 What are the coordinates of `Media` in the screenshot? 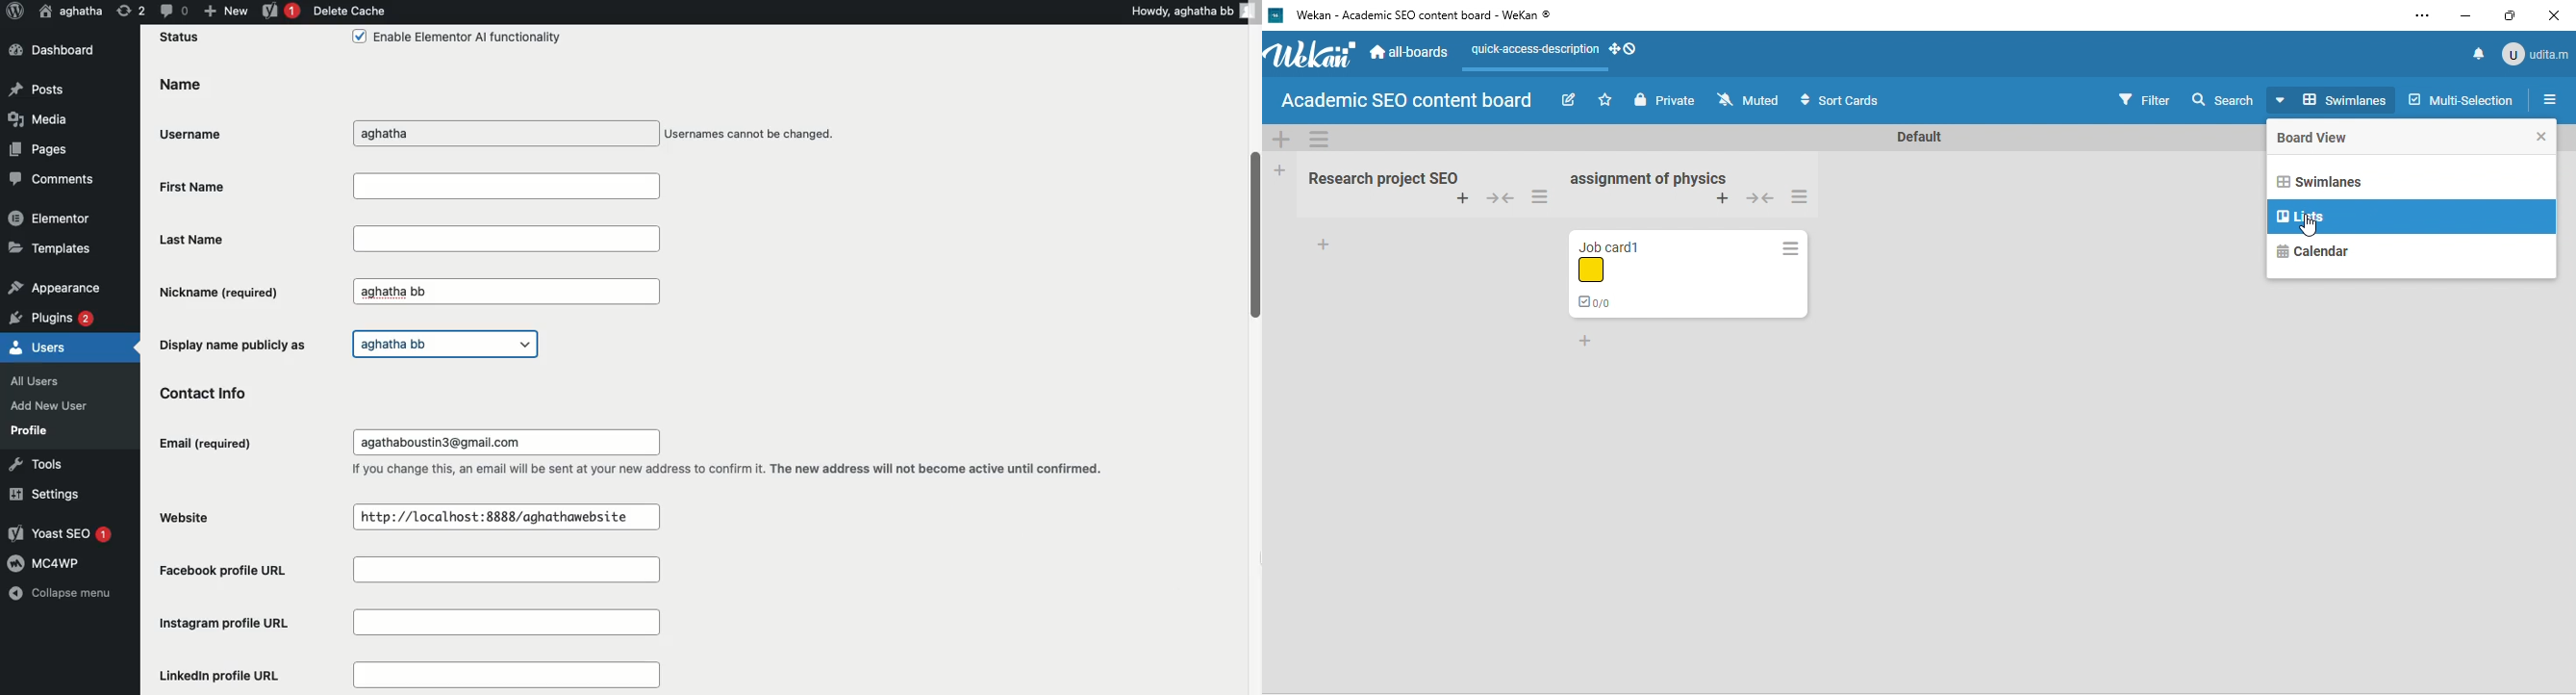 It's located at (36, 118).